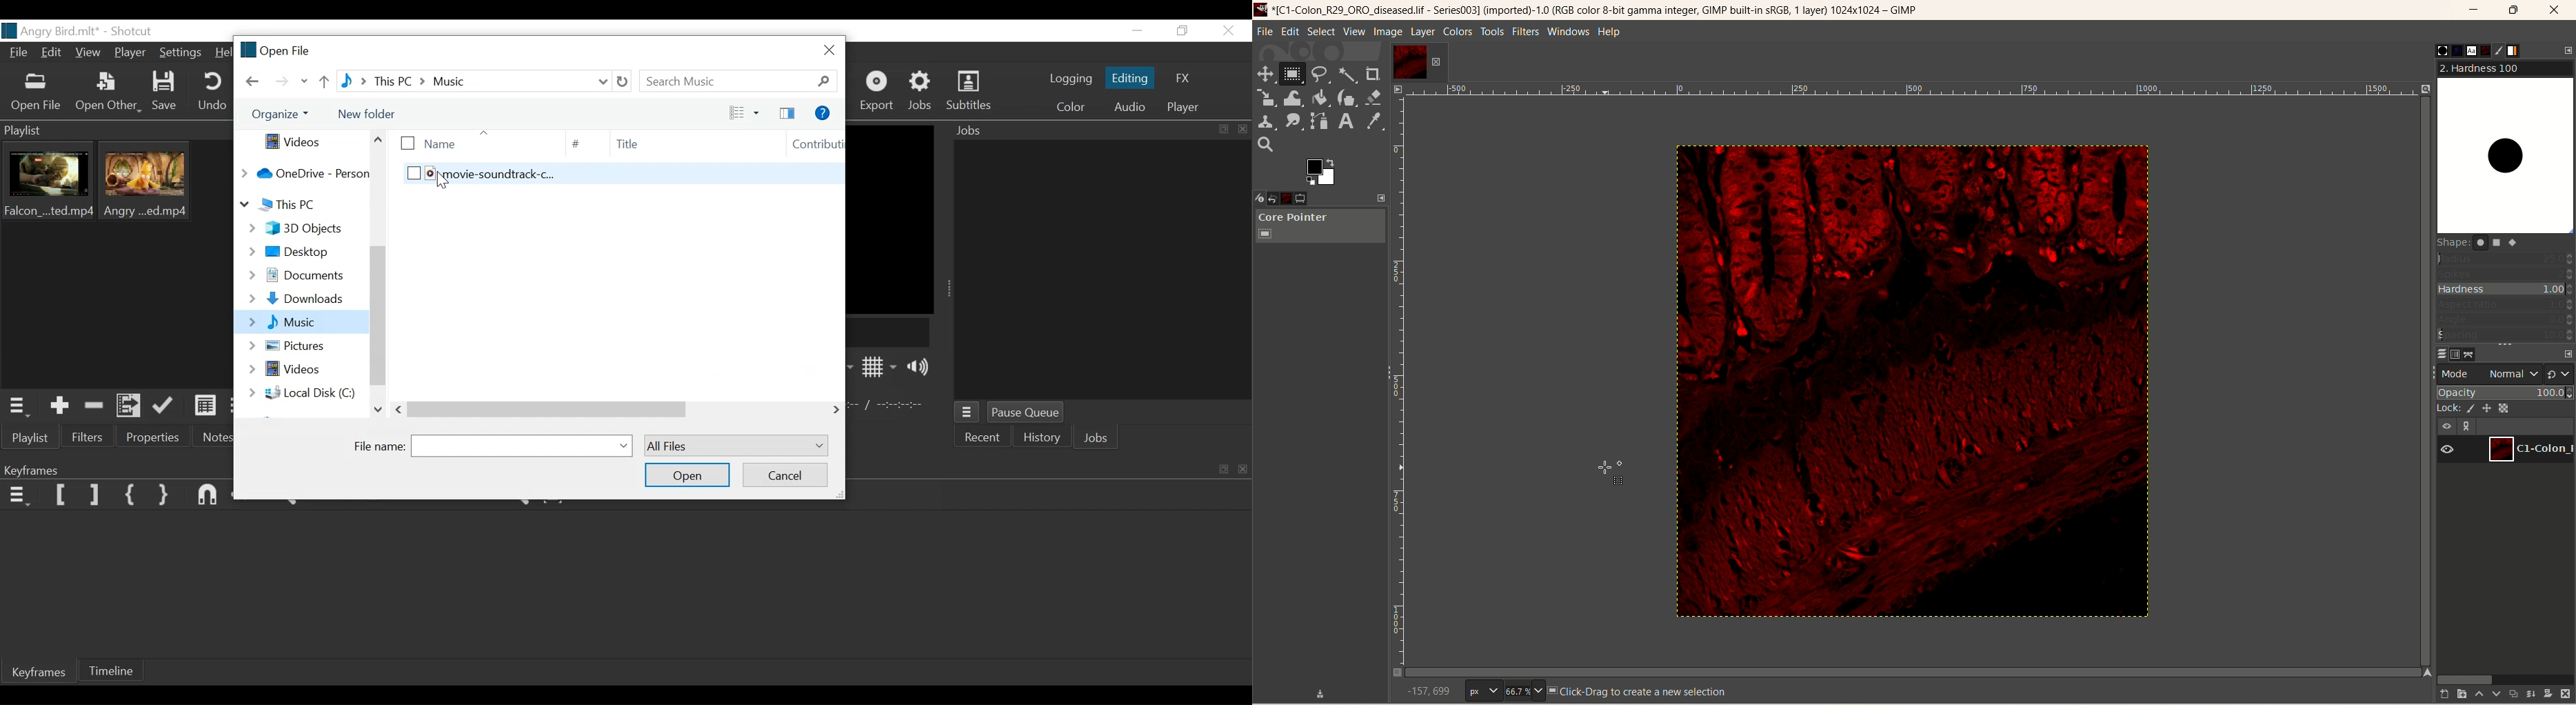 The width and height of the screenshot is (2576, 728). I want to click on merge this layer, so click(2530, 693).